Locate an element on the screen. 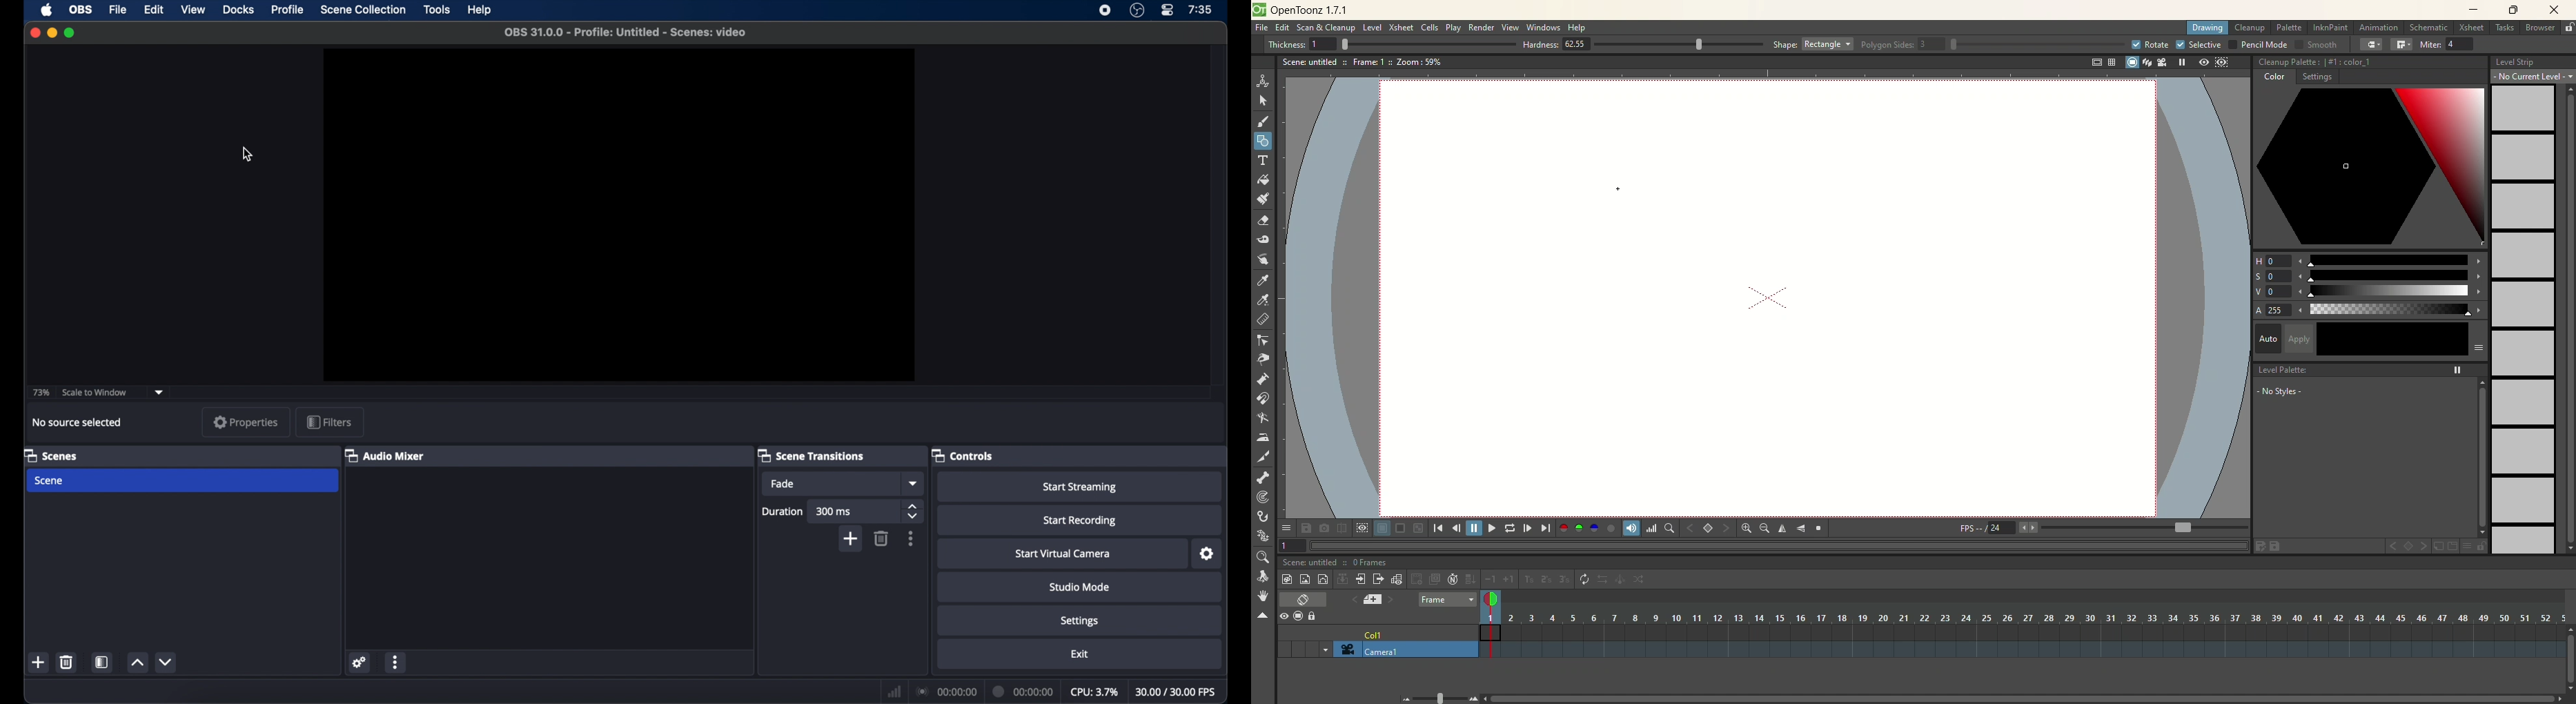  7.35 is located at coordinates (1200, 10).